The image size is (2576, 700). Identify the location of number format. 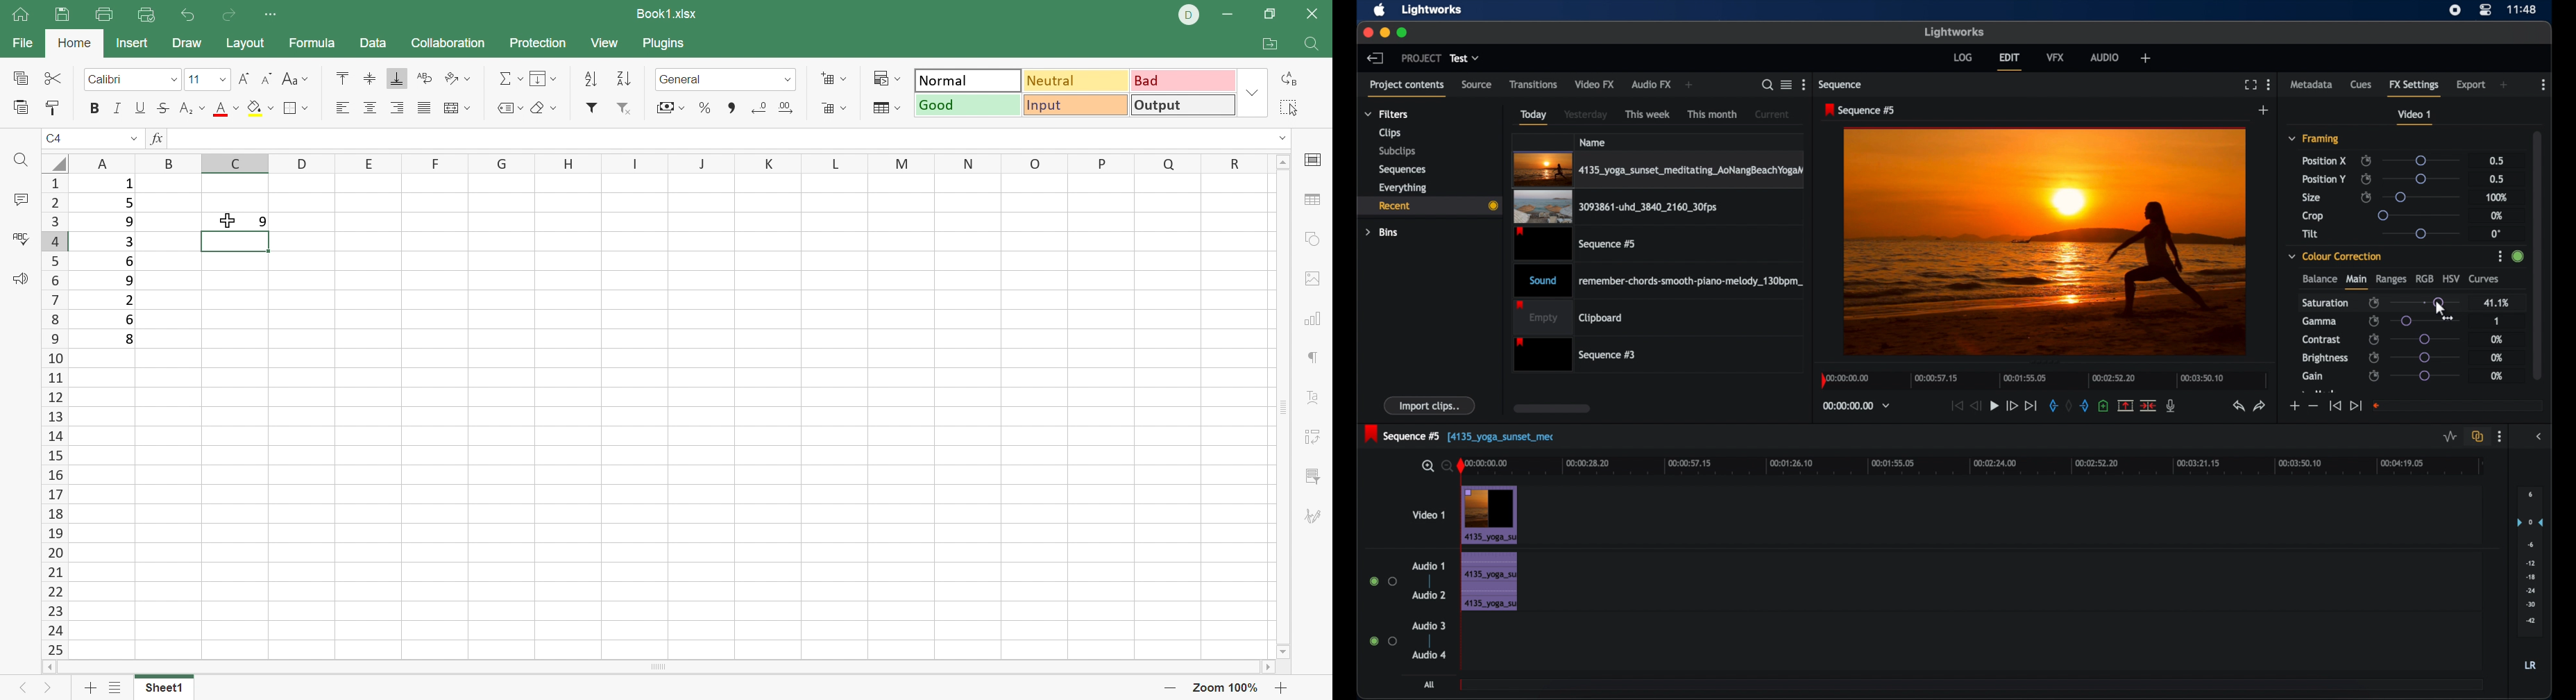
(684, 81).